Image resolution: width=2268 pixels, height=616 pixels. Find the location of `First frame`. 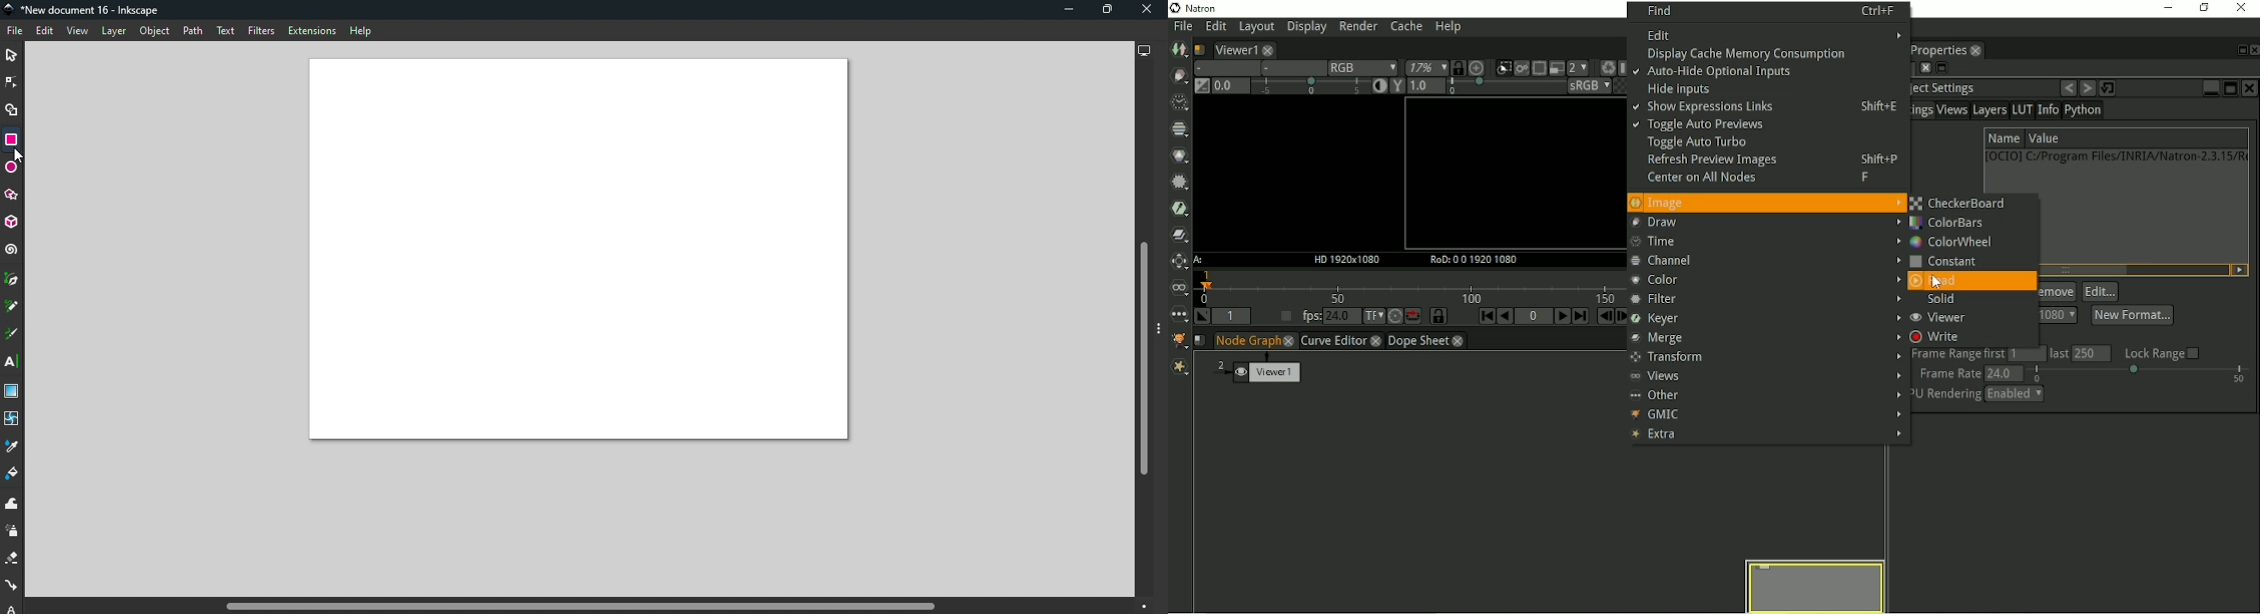

First frame is located at coordinates (1479, 317).